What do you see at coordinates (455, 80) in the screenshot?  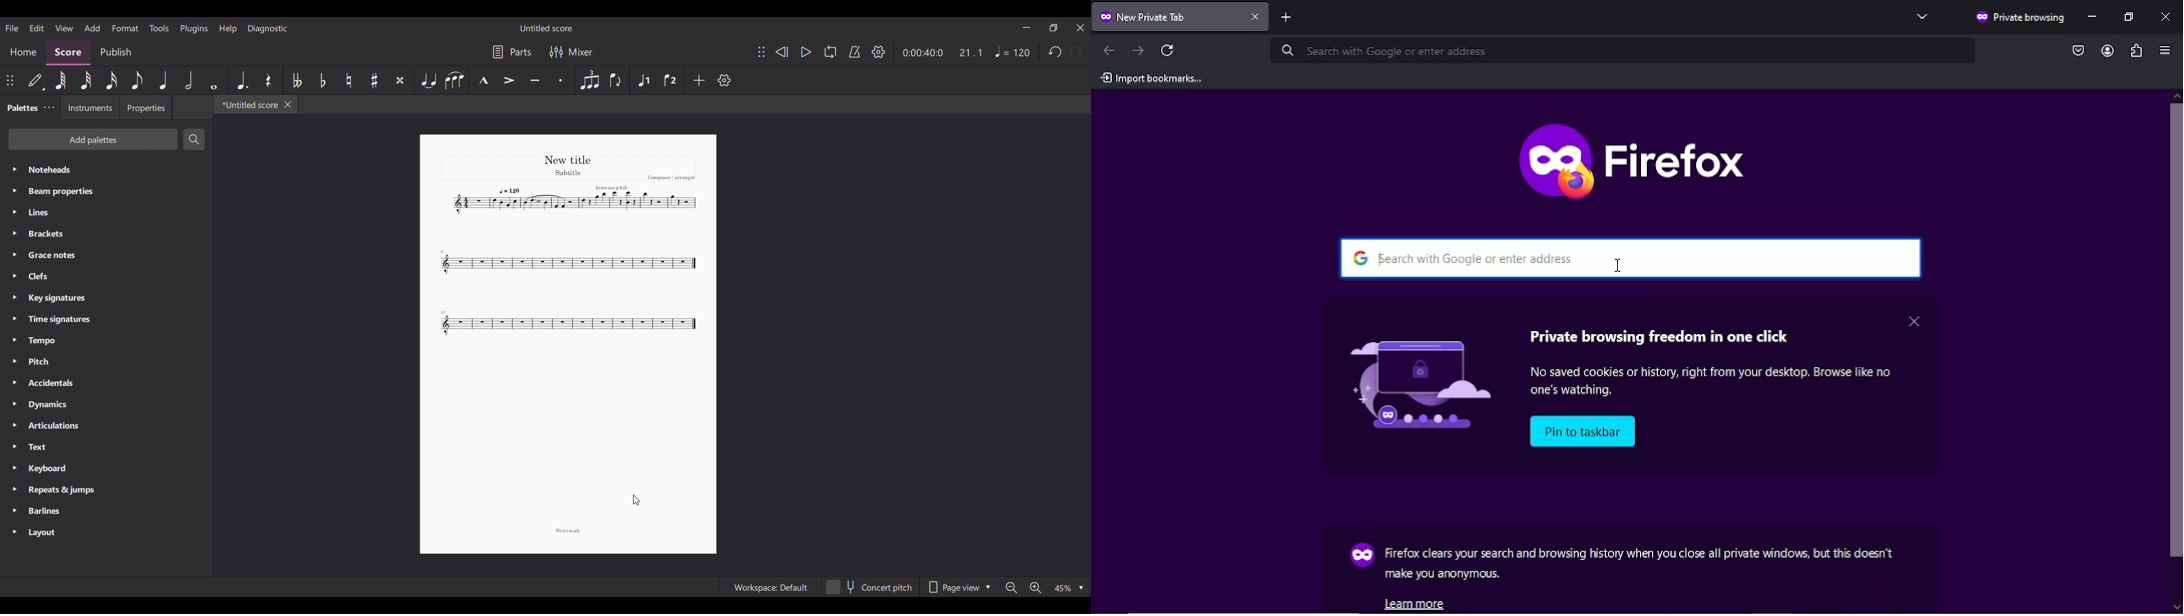 I see `Slur` at bounding box center [455, 80].